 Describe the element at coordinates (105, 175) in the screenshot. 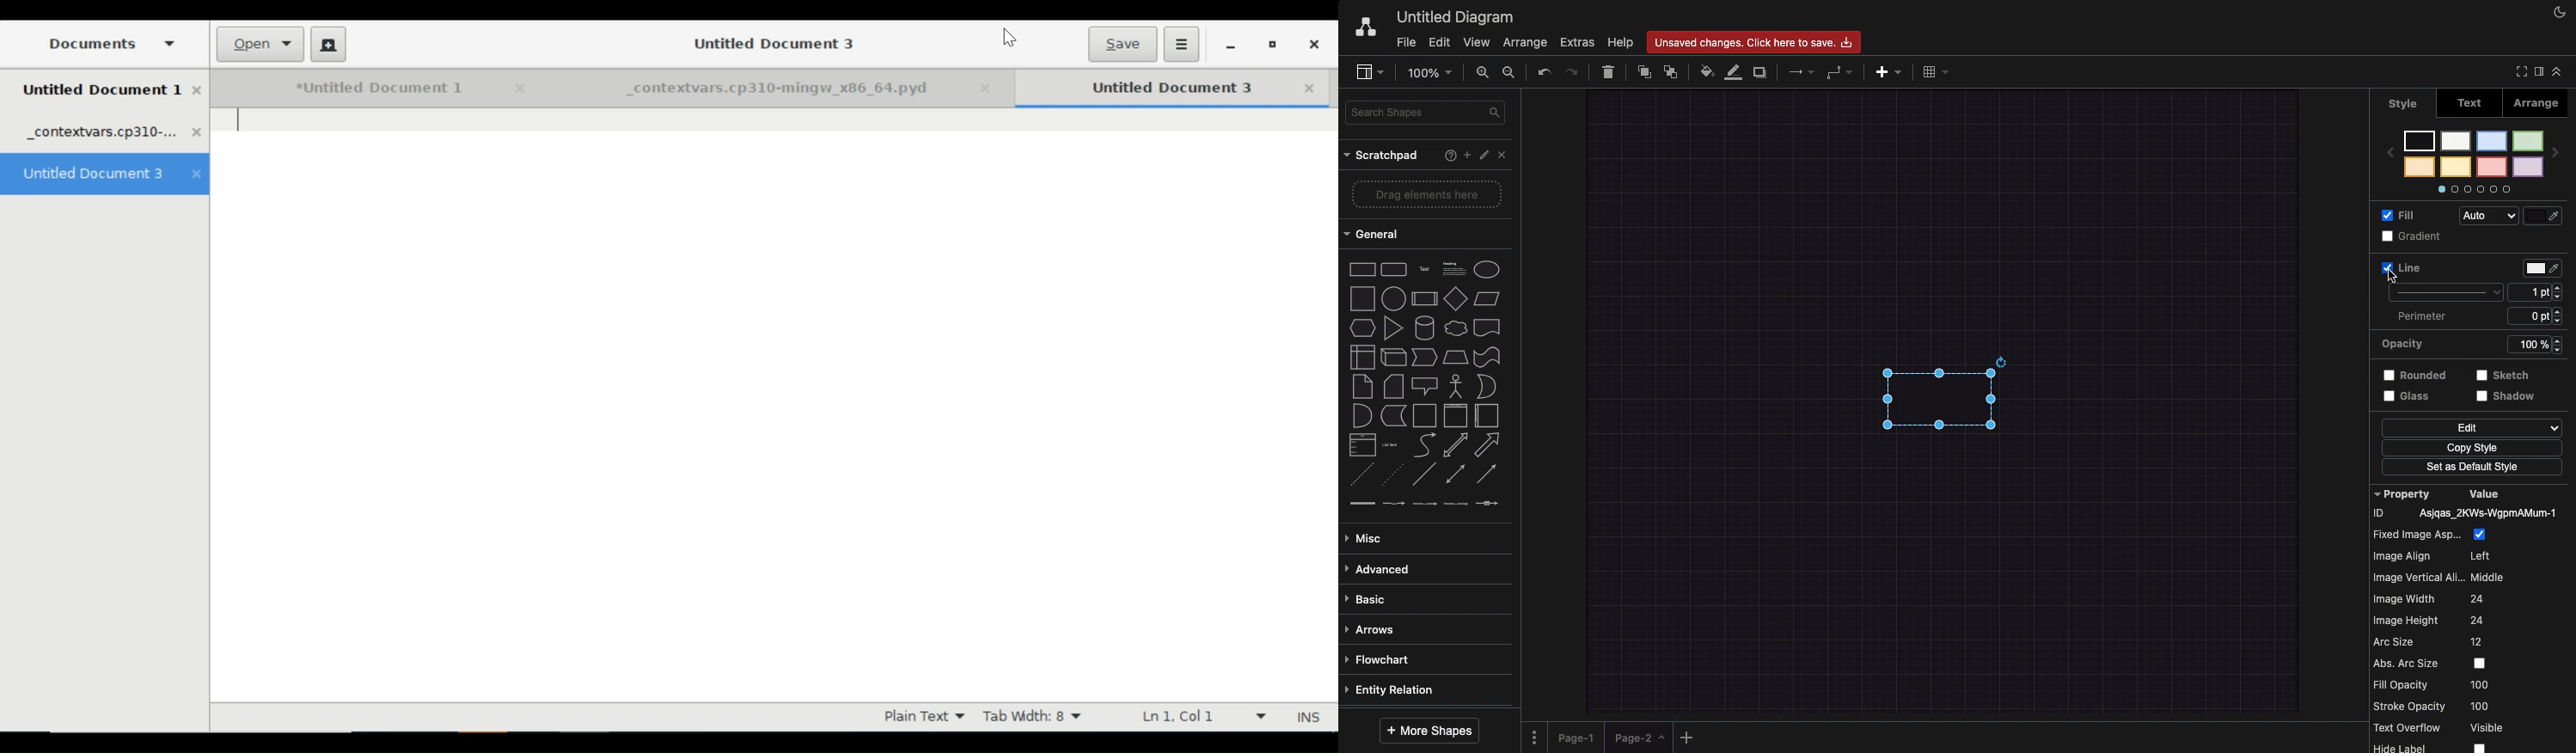

I see `Untitled Document 3 tab` at that location.